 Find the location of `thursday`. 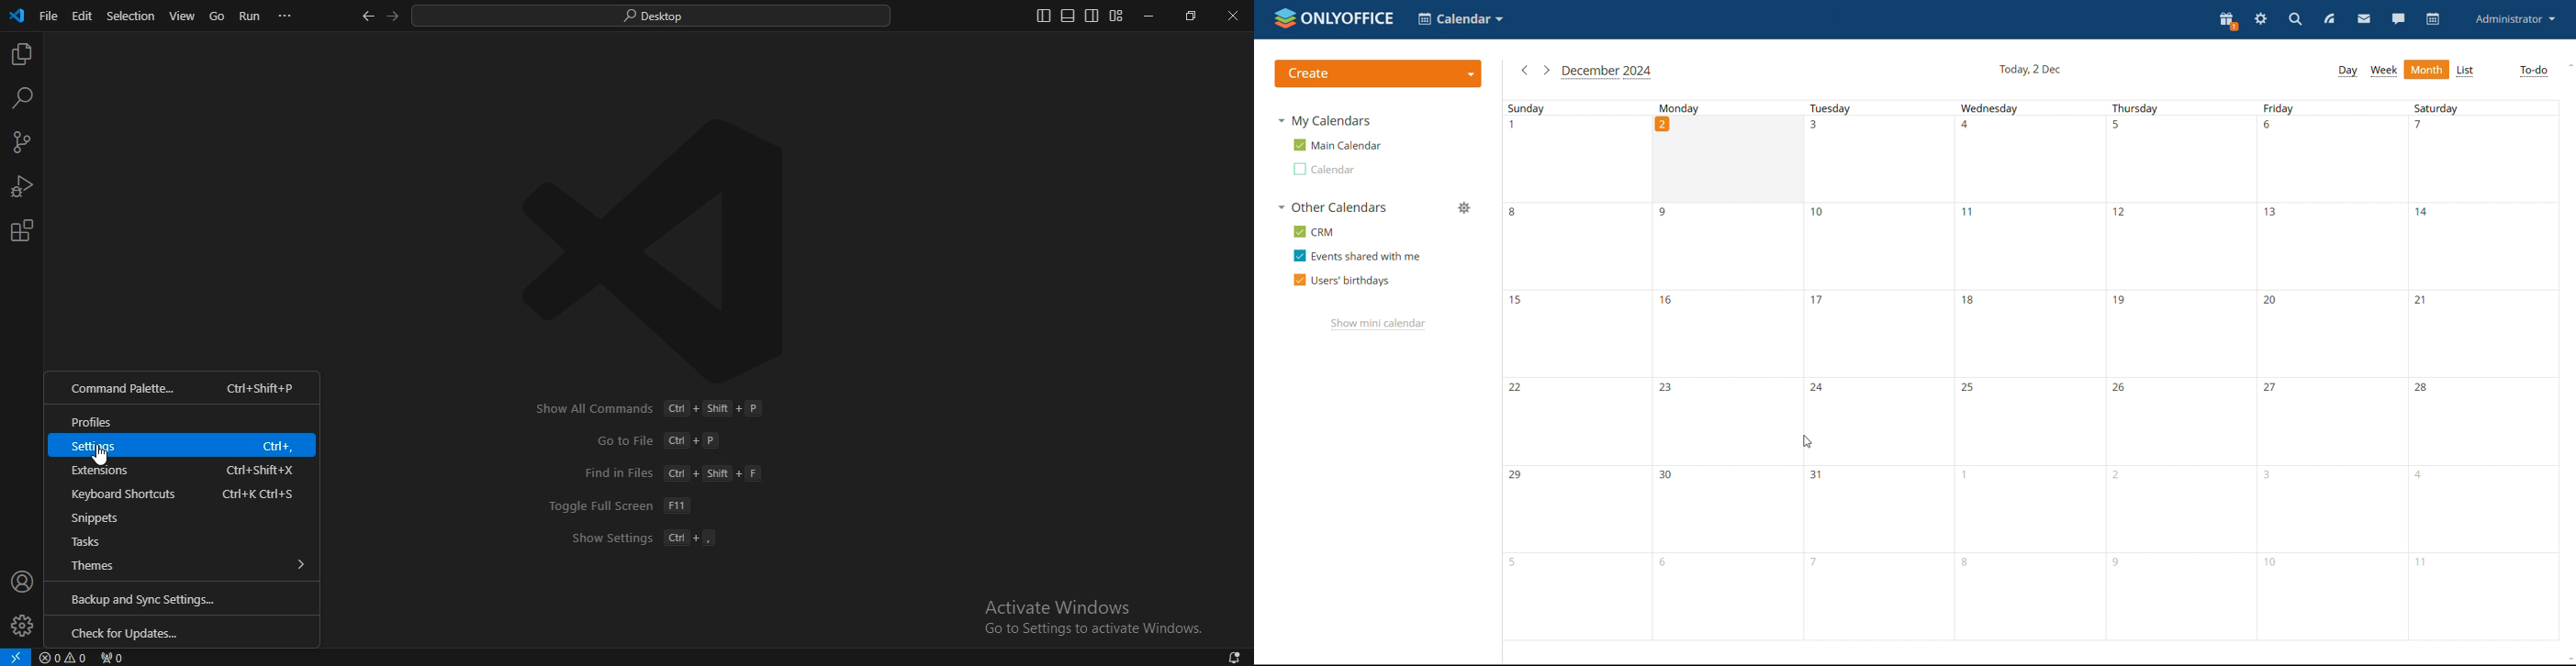

thursday is located at coordinates (2179, 370).